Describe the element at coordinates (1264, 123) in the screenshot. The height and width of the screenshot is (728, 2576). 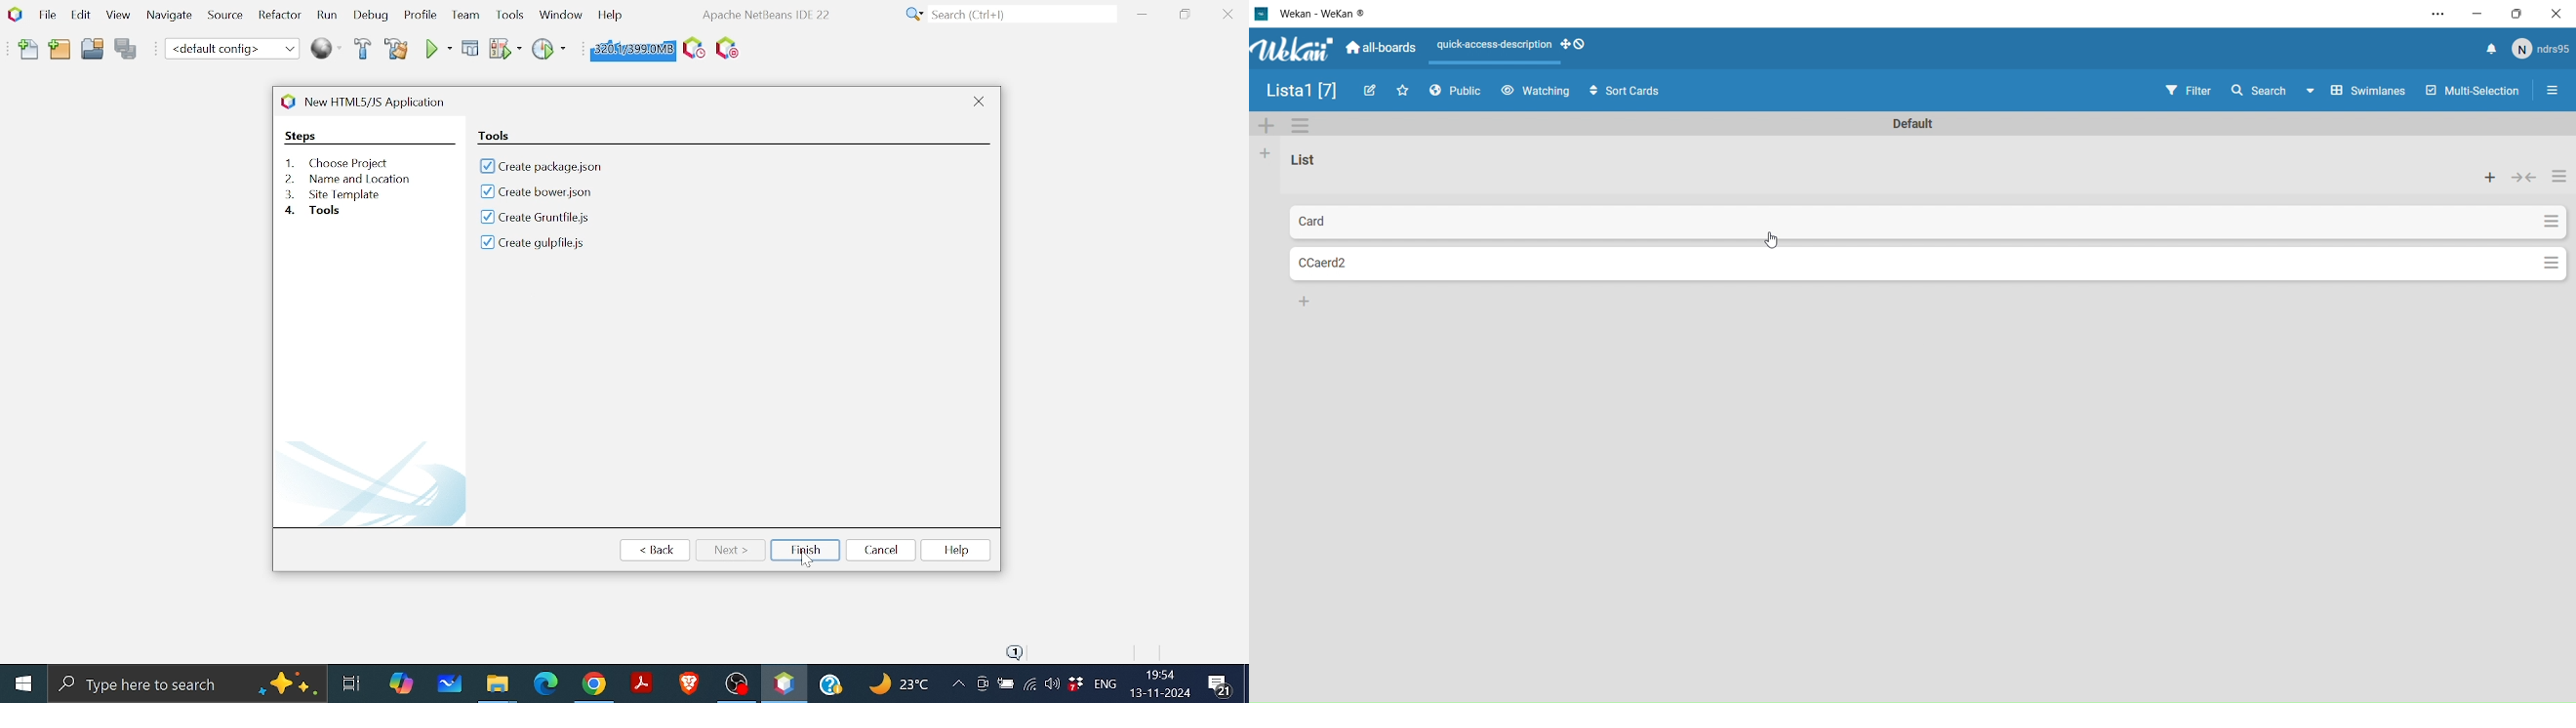
I see `Add` at that location.